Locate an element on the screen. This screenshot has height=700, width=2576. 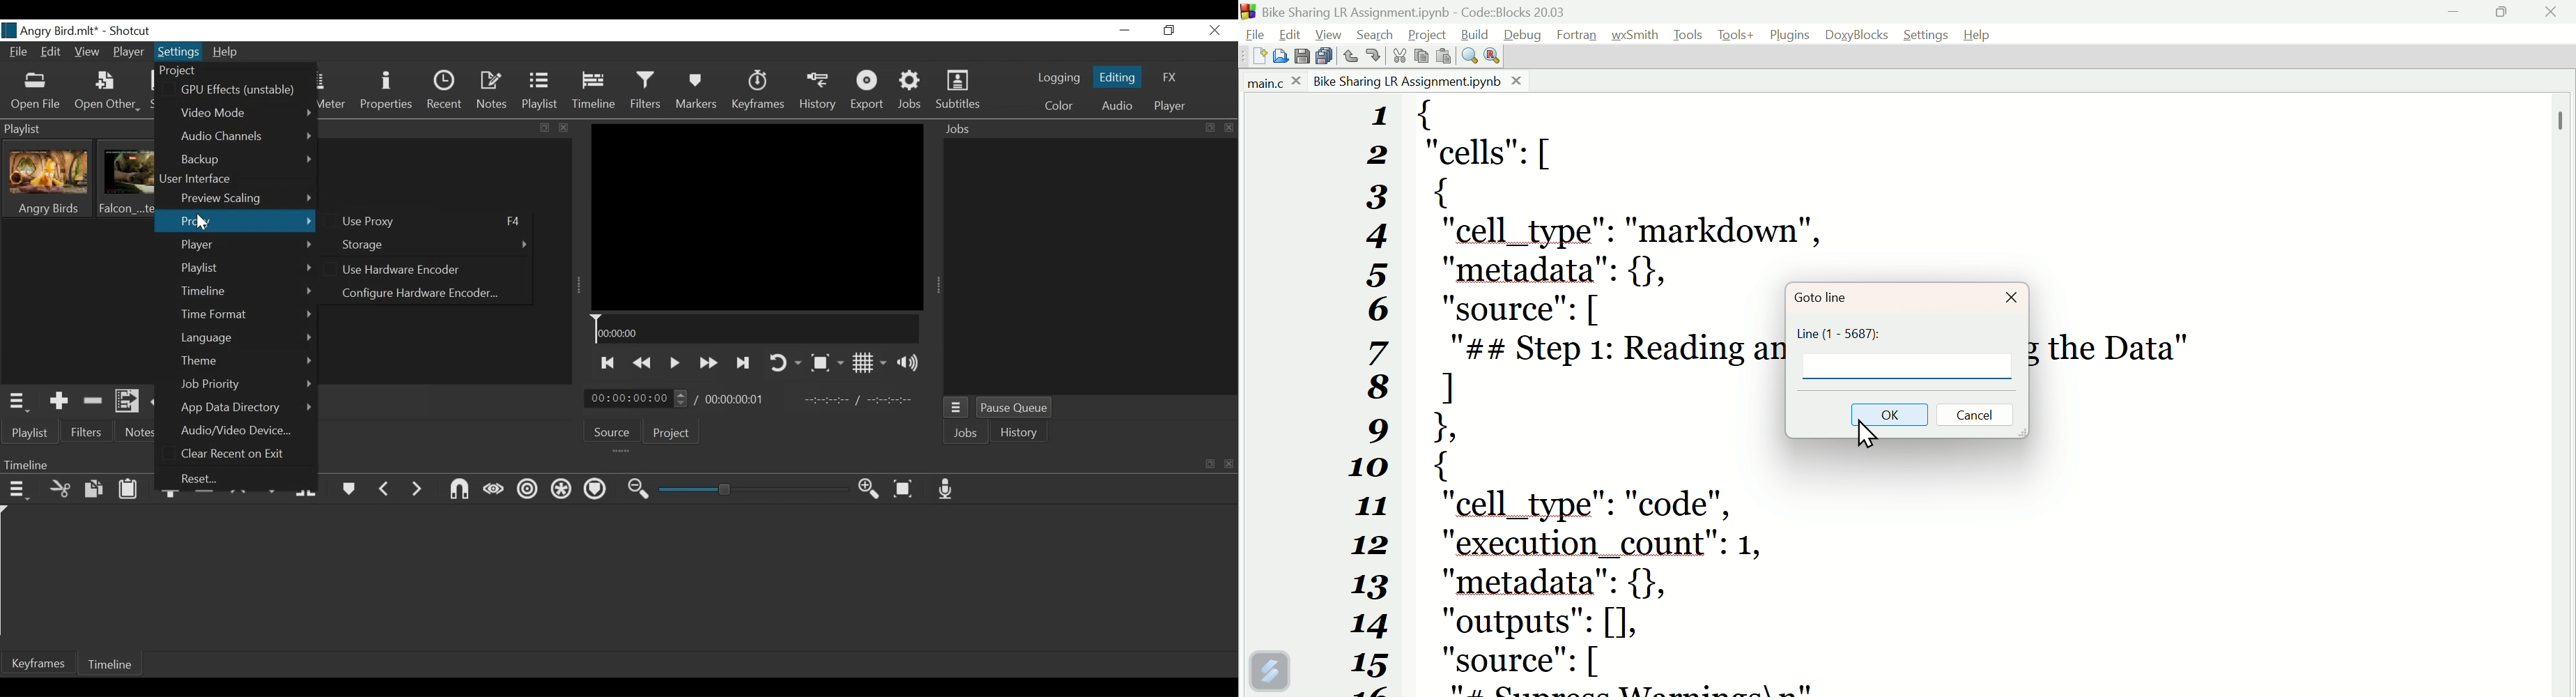
Recent is located at coordinates (446, 90).